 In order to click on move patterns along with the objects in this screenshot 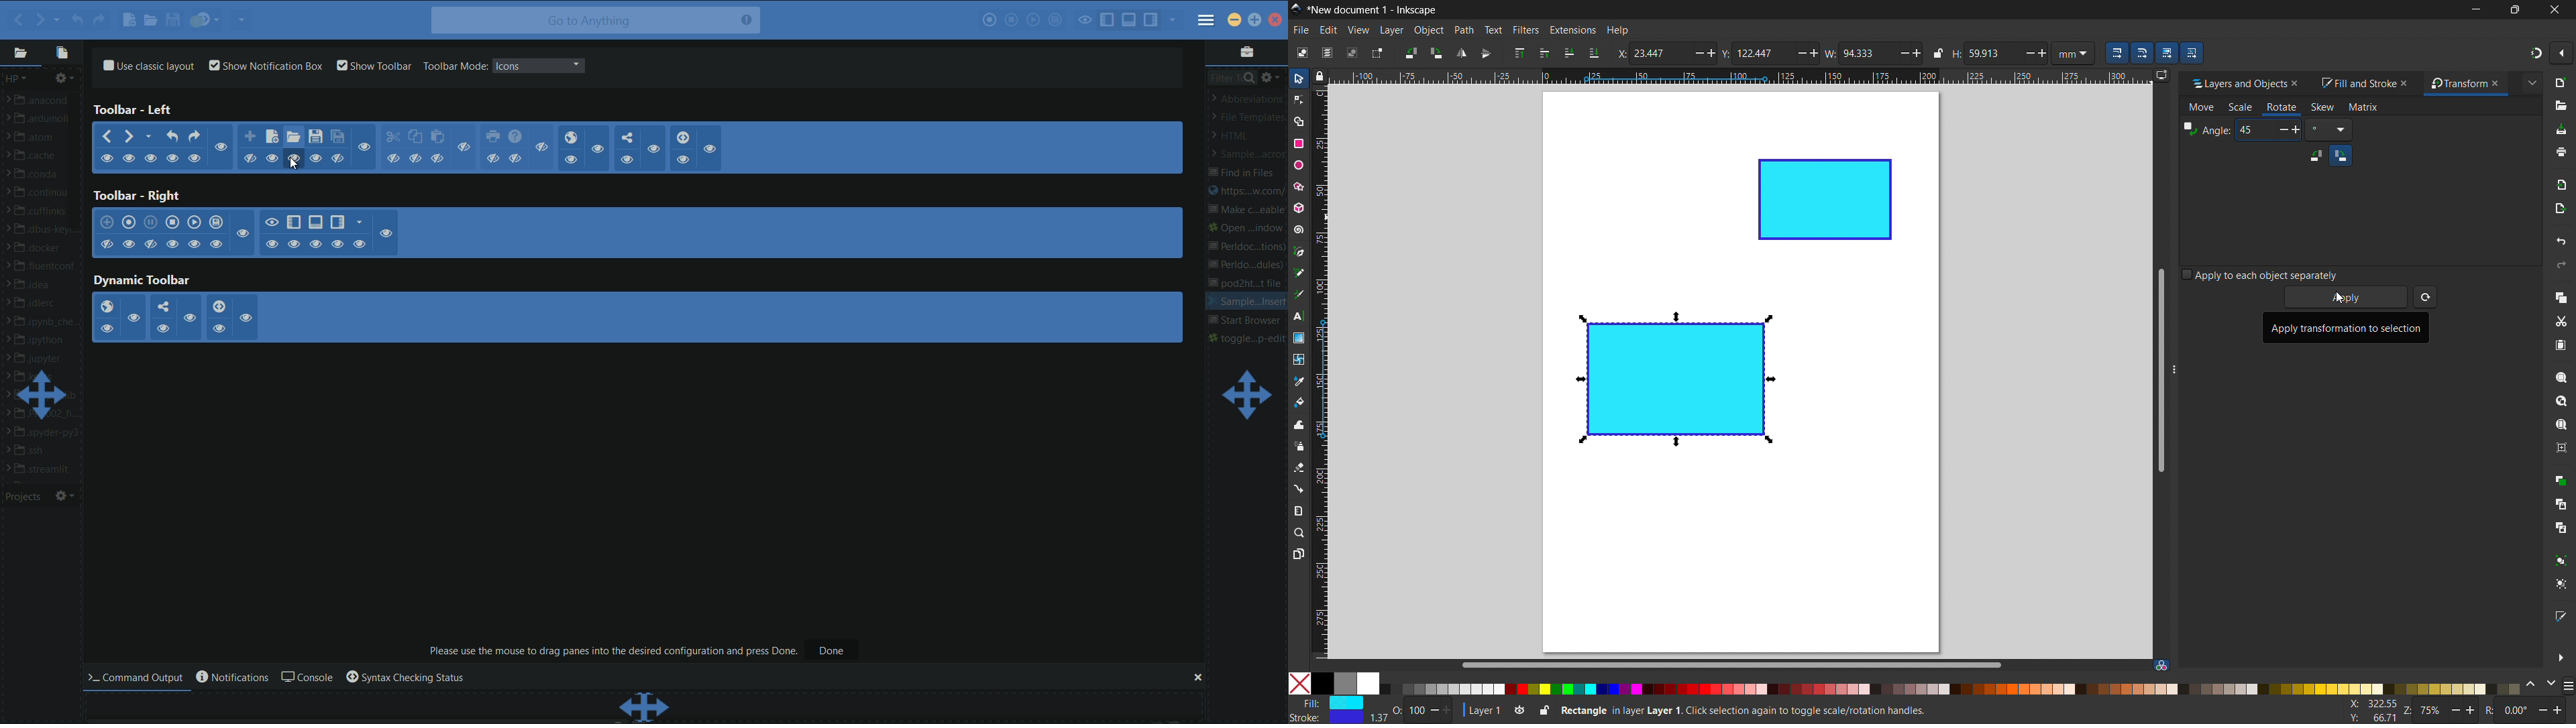, I will do `click(2192, 52)`.